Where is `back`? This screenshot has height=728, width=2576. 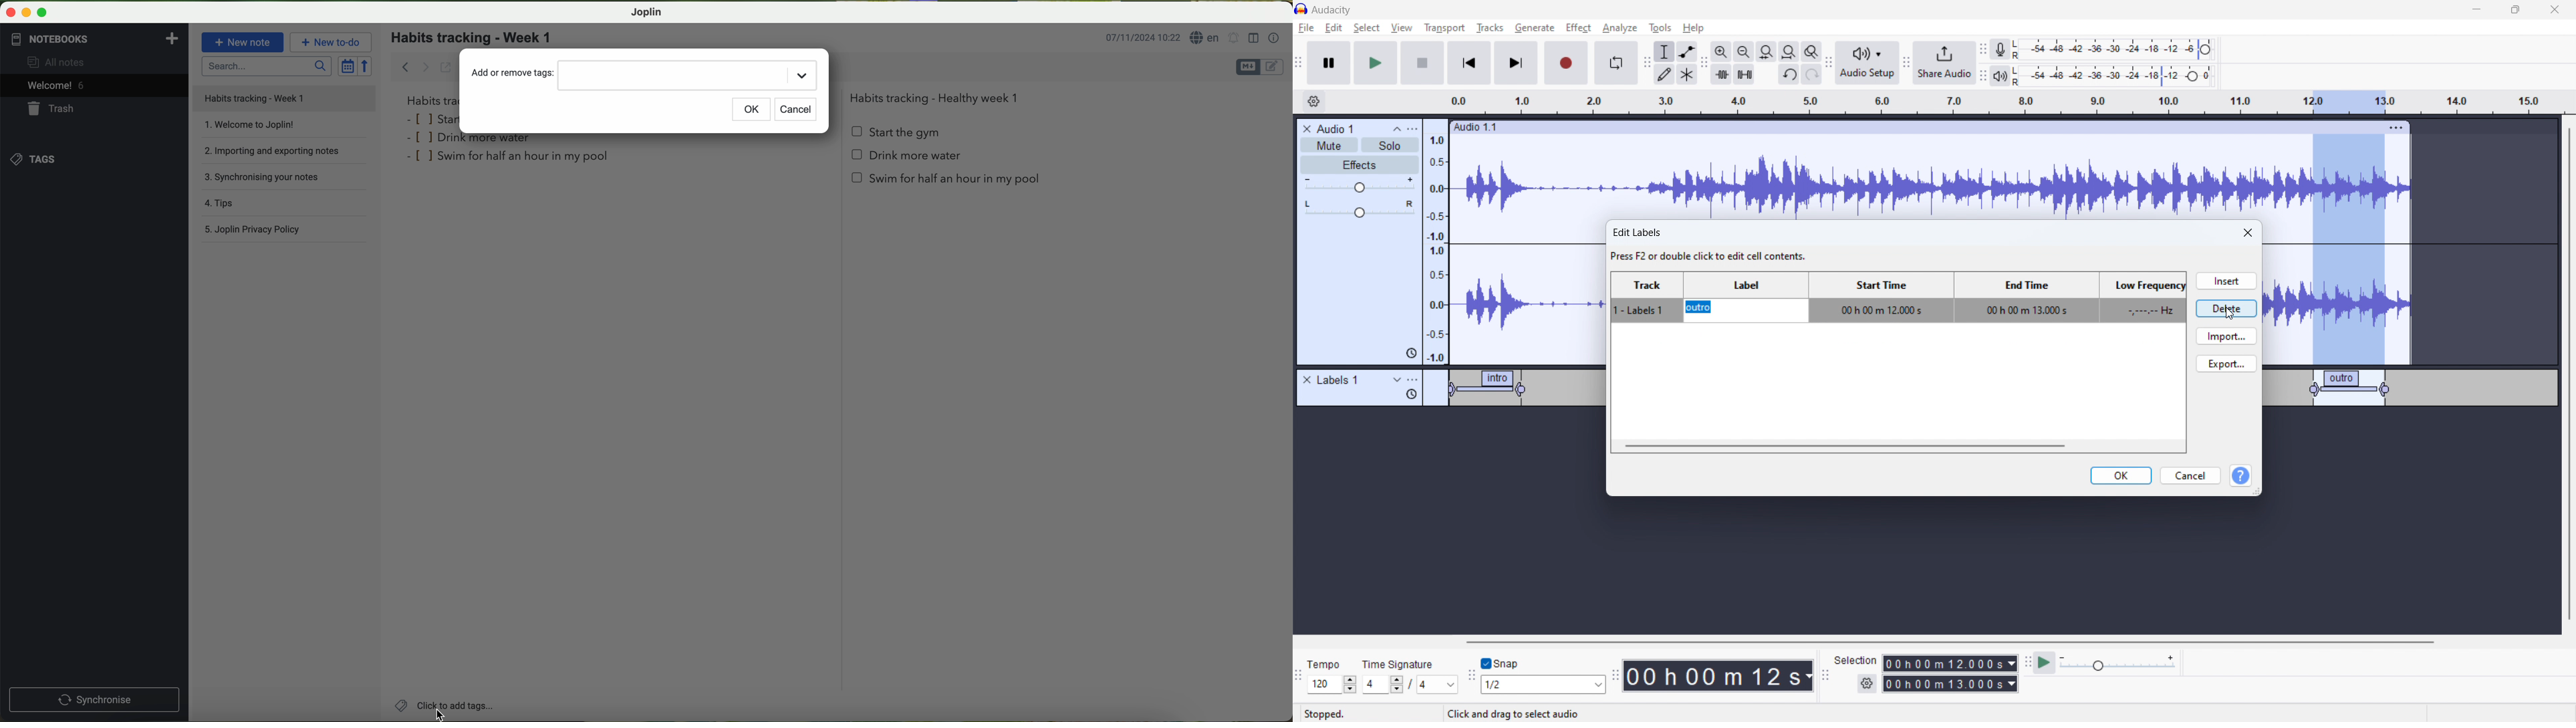 back is located at coordinates (402, 66).